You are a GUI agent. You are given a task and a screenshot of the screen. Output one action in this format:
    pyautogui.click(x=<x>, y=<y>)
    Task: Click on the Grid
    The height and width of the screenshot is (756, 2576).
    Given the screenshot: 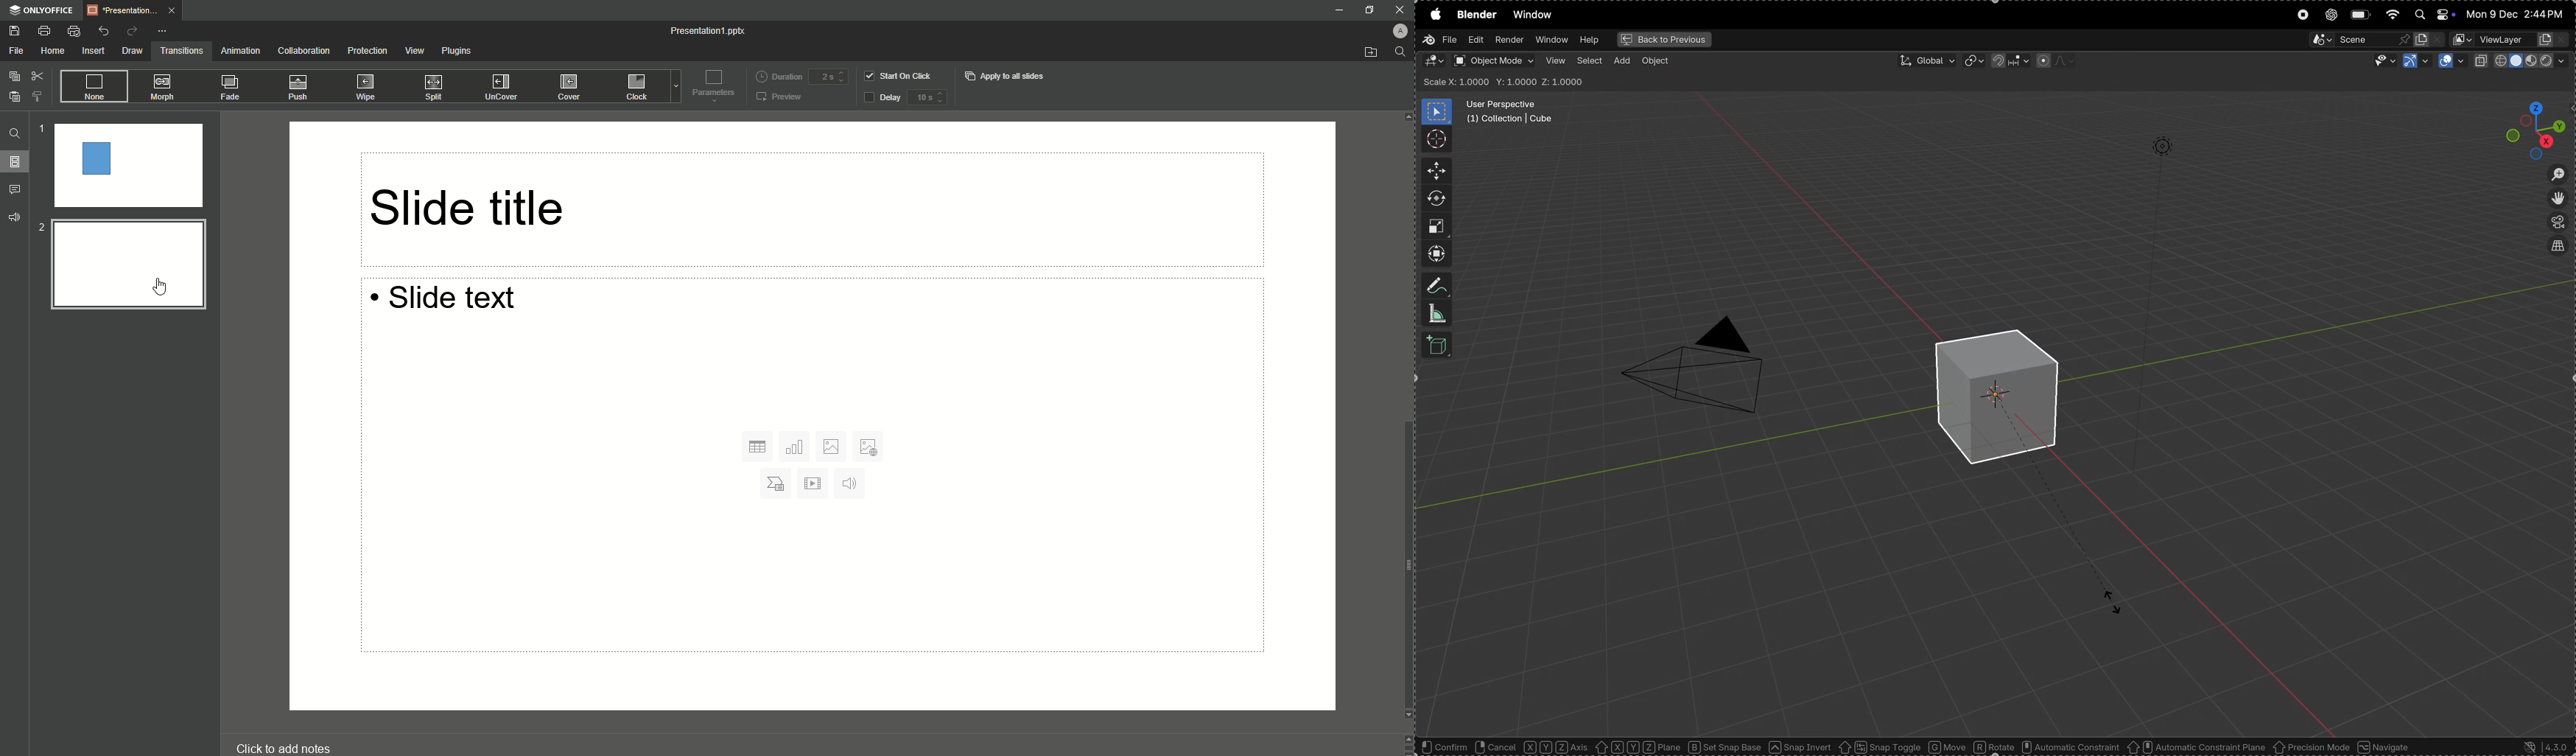 What is the action you would take?
    pyautogui.click(x=755, y=446)
    